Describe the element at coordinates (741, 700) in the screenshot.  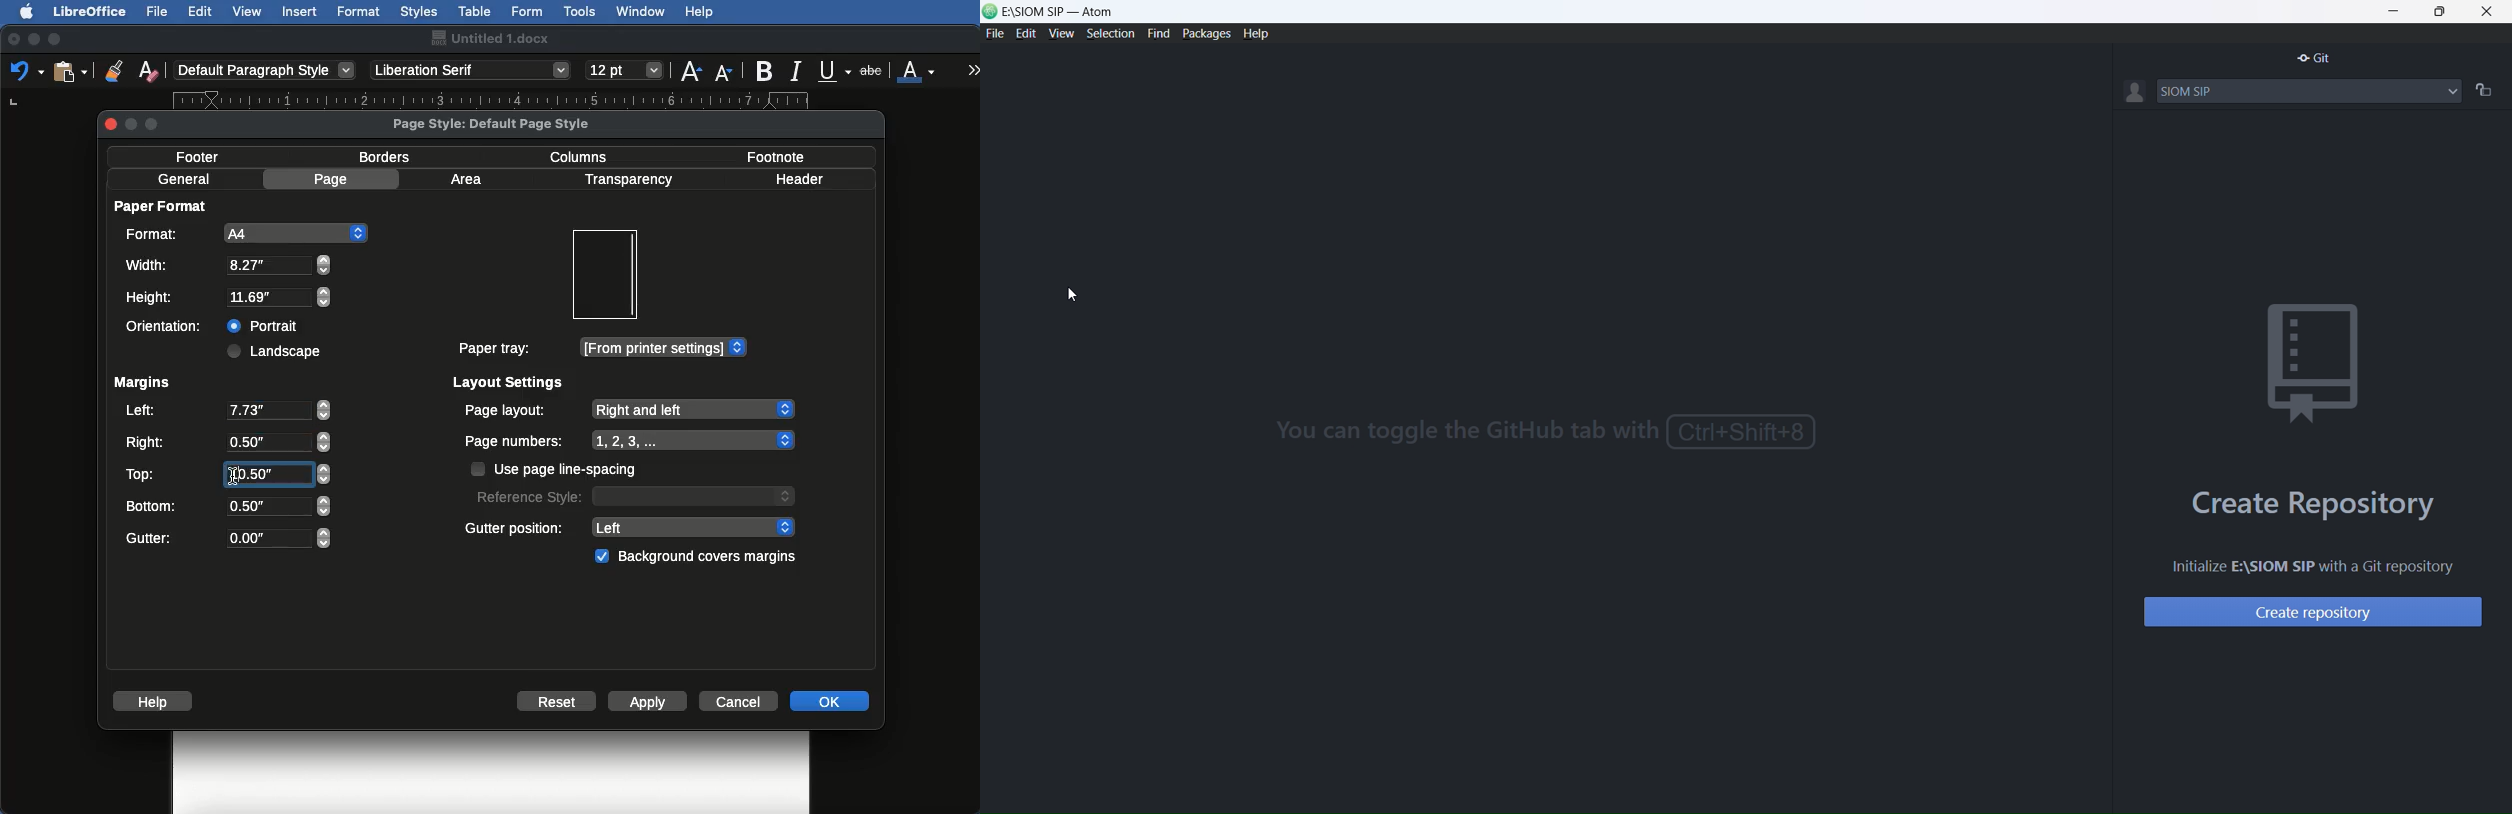
I see `Cancel` at that location.